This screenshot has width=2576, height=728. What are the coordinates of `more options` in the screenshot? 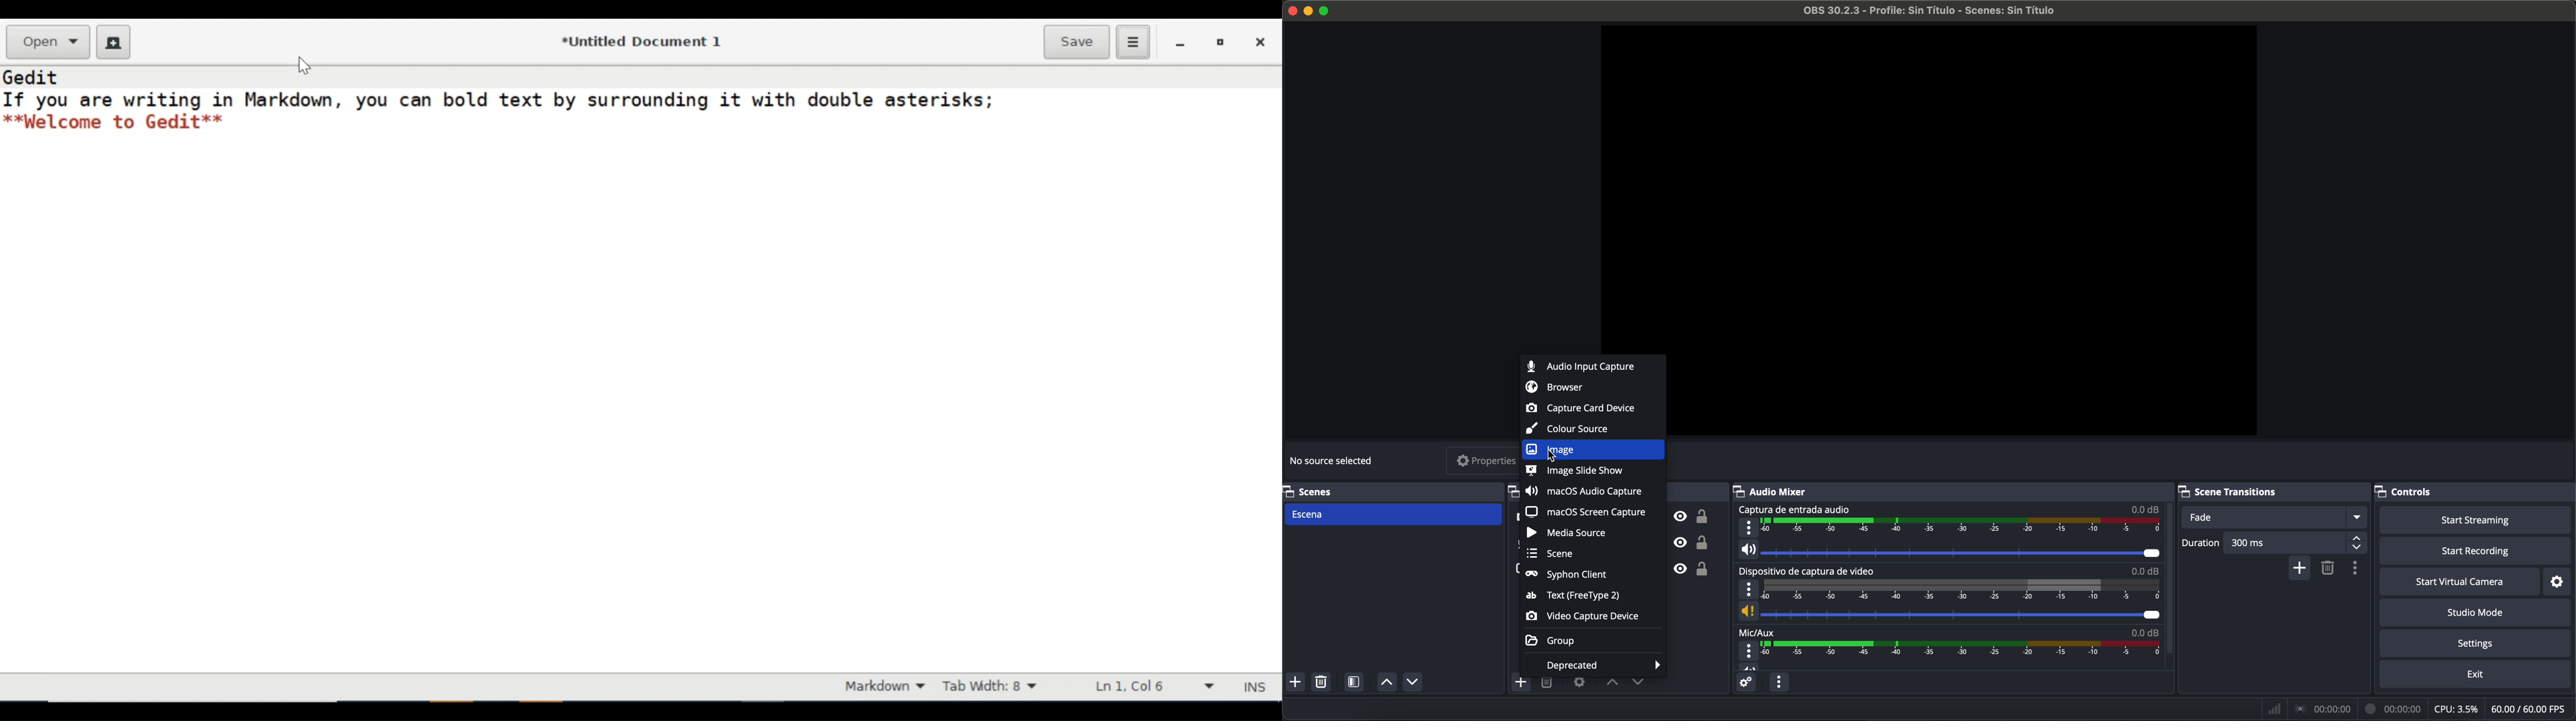 It's located at (1750, 651).